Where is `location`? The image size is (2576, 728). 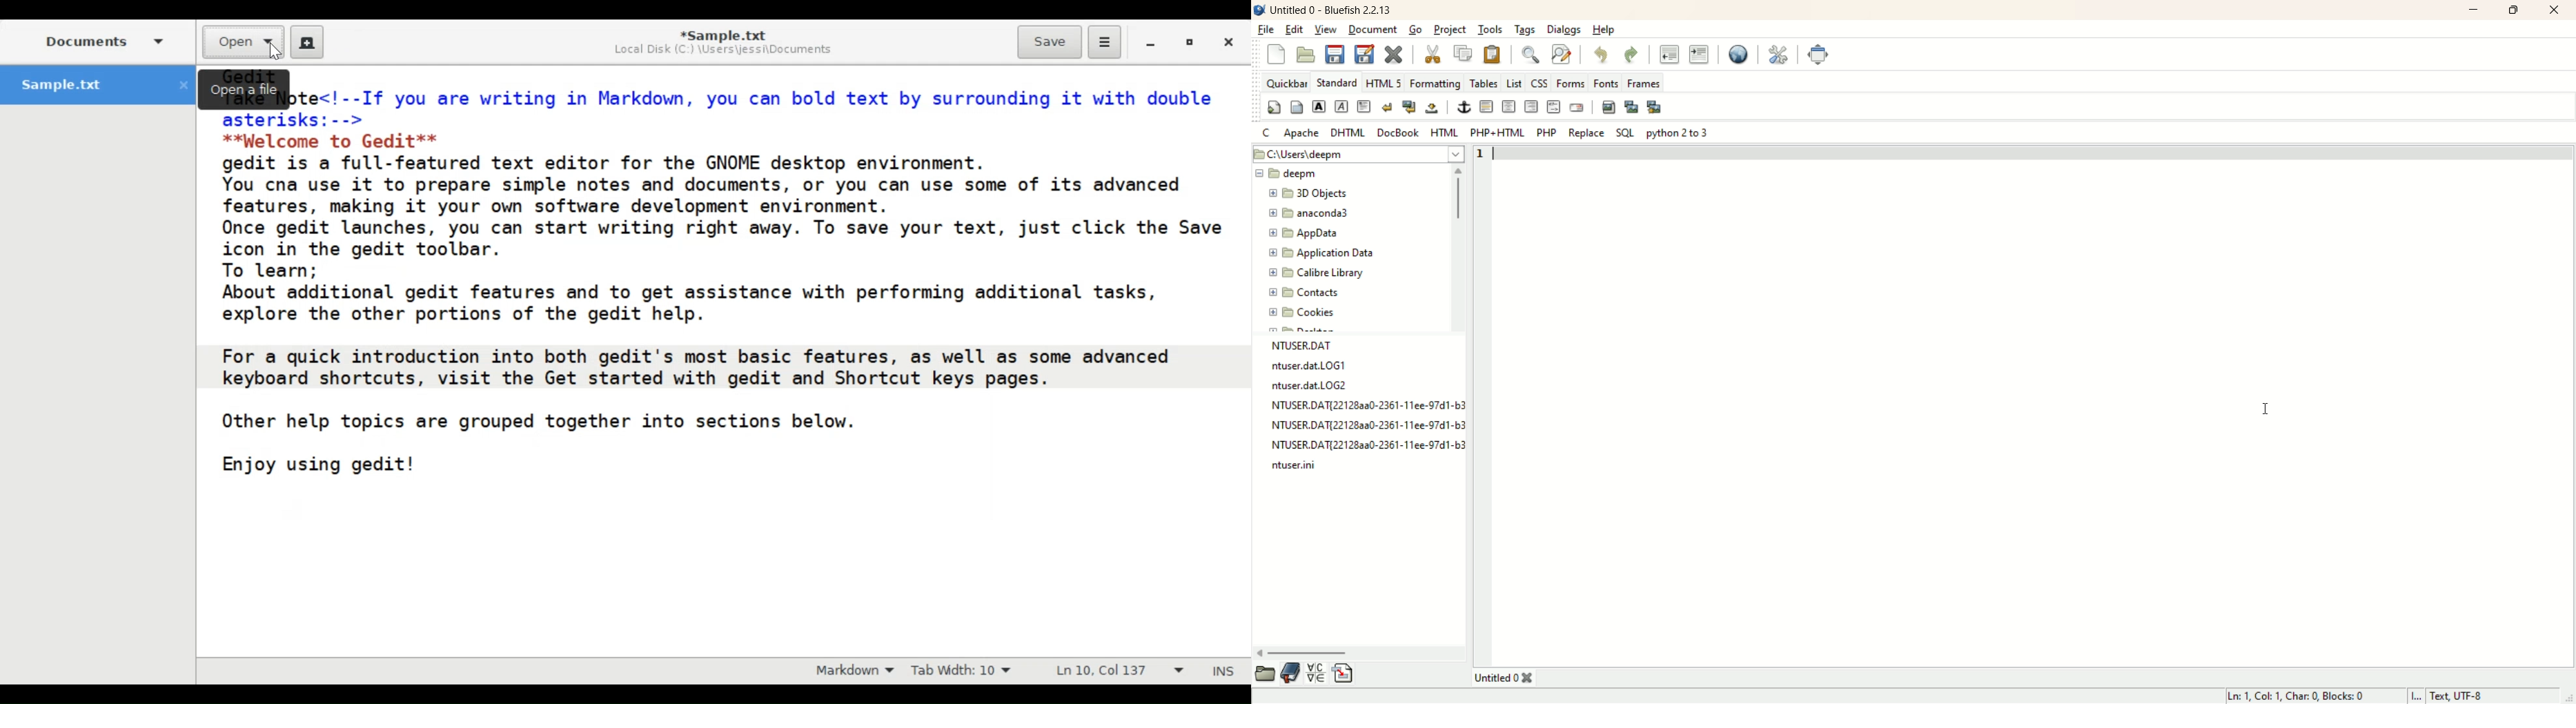
location is located at coordinates (1358, 155).